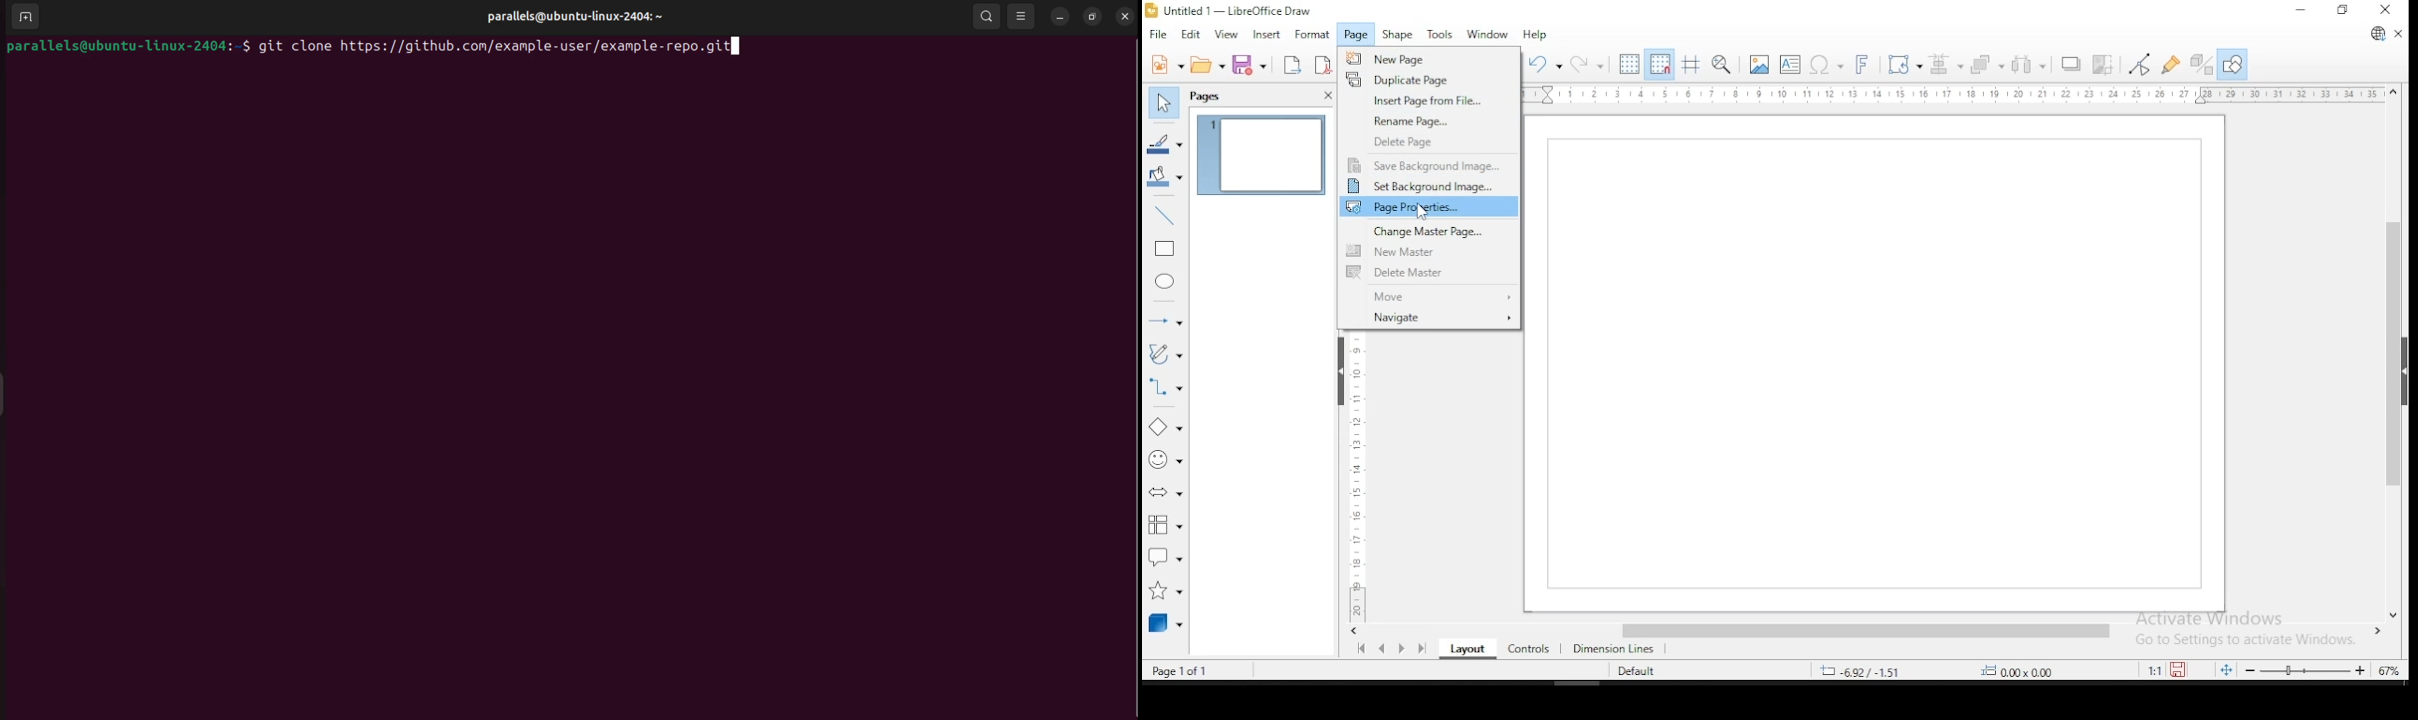  What do you see at coordinates (1867, 670) in the screenshot?
I see `-6.92/-1.51` at bounding box center [1867, 670].